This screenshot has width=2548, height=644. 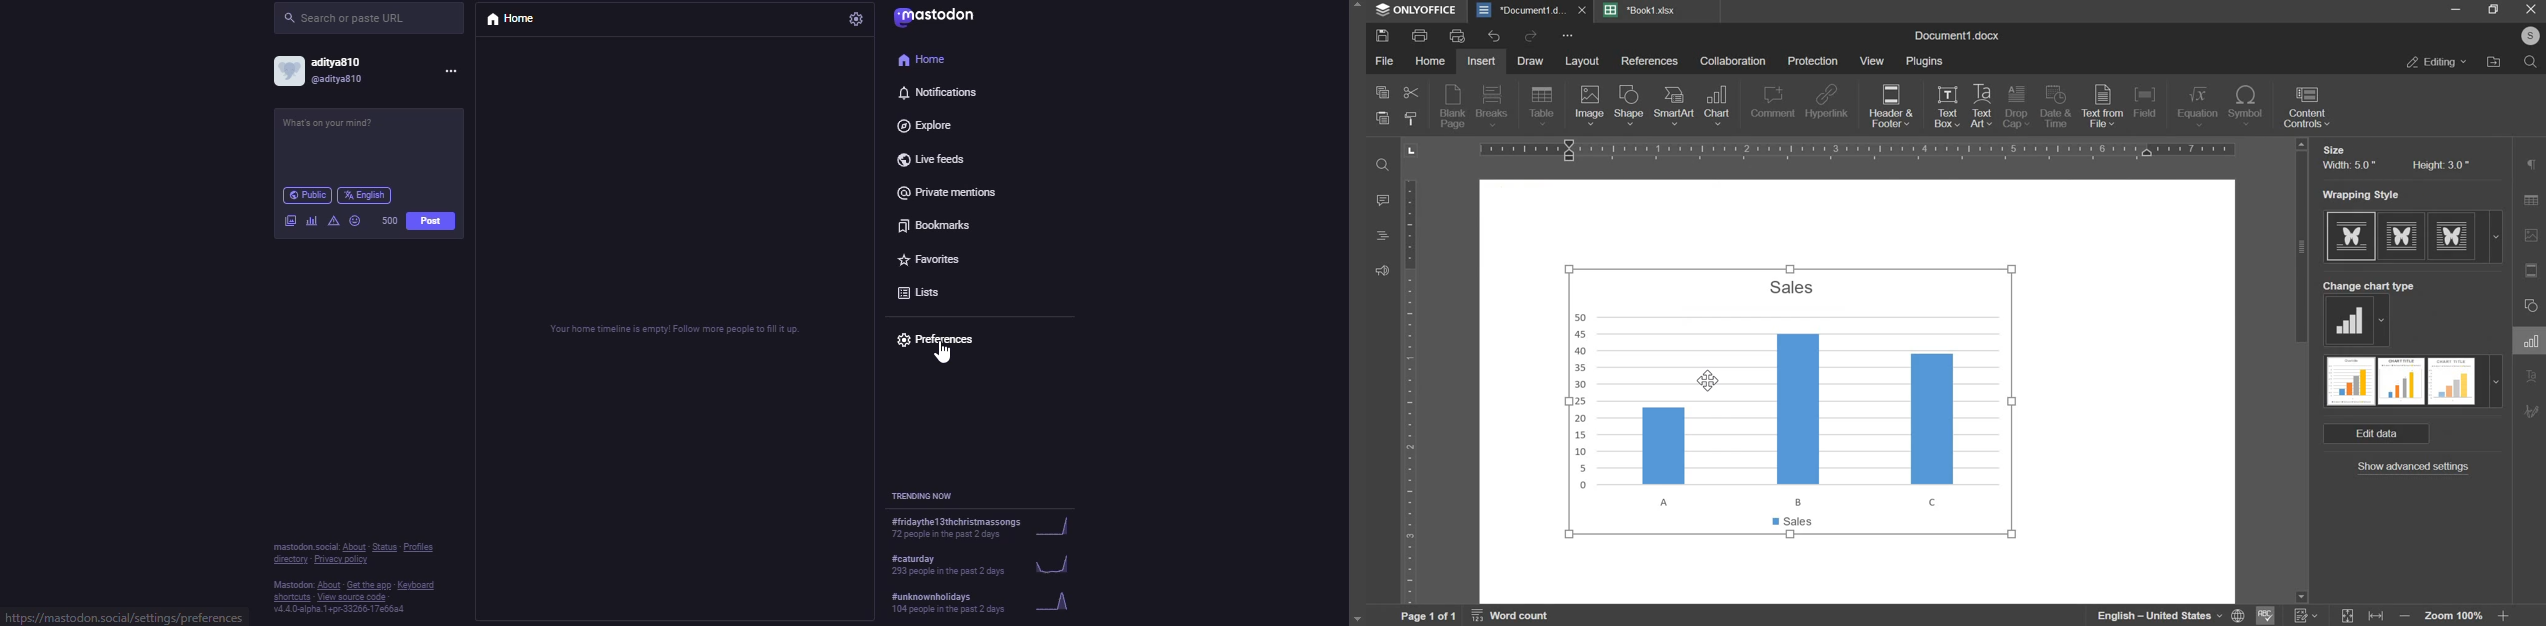 I want to click on view, so click(x=1873, y=61).